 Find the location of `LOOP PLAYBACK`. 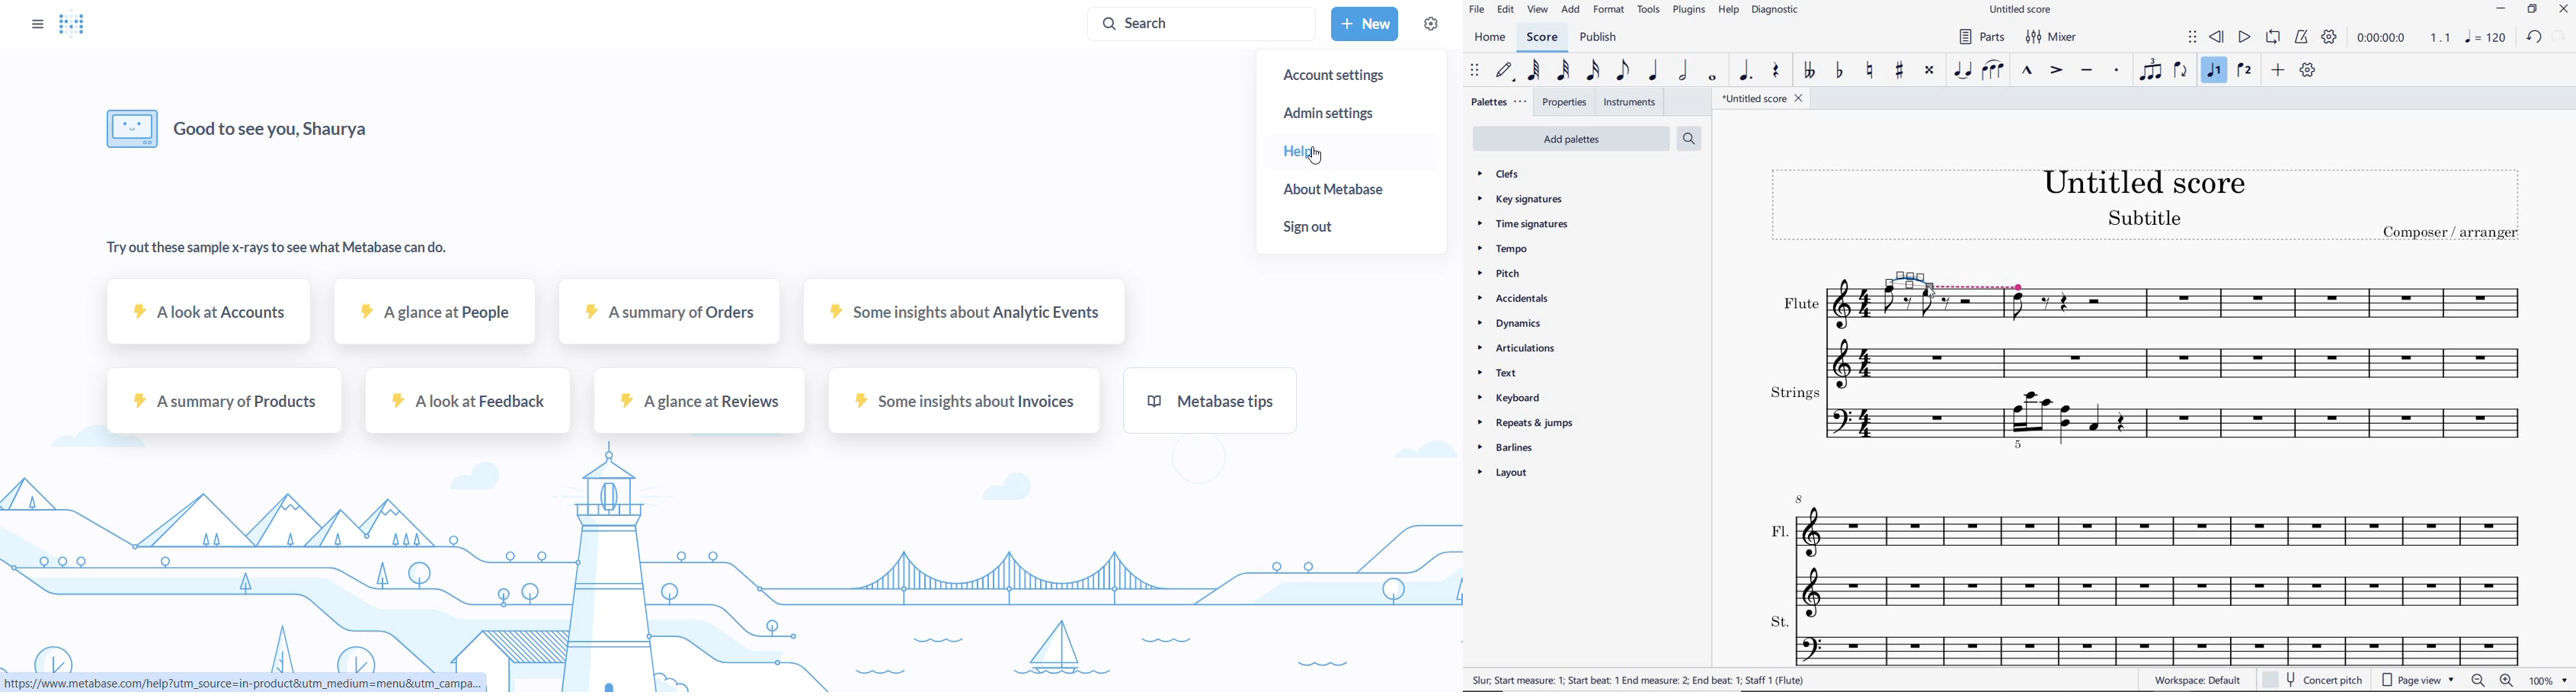

LOOP PLAYBACK is located at coordinates (2273, 38).